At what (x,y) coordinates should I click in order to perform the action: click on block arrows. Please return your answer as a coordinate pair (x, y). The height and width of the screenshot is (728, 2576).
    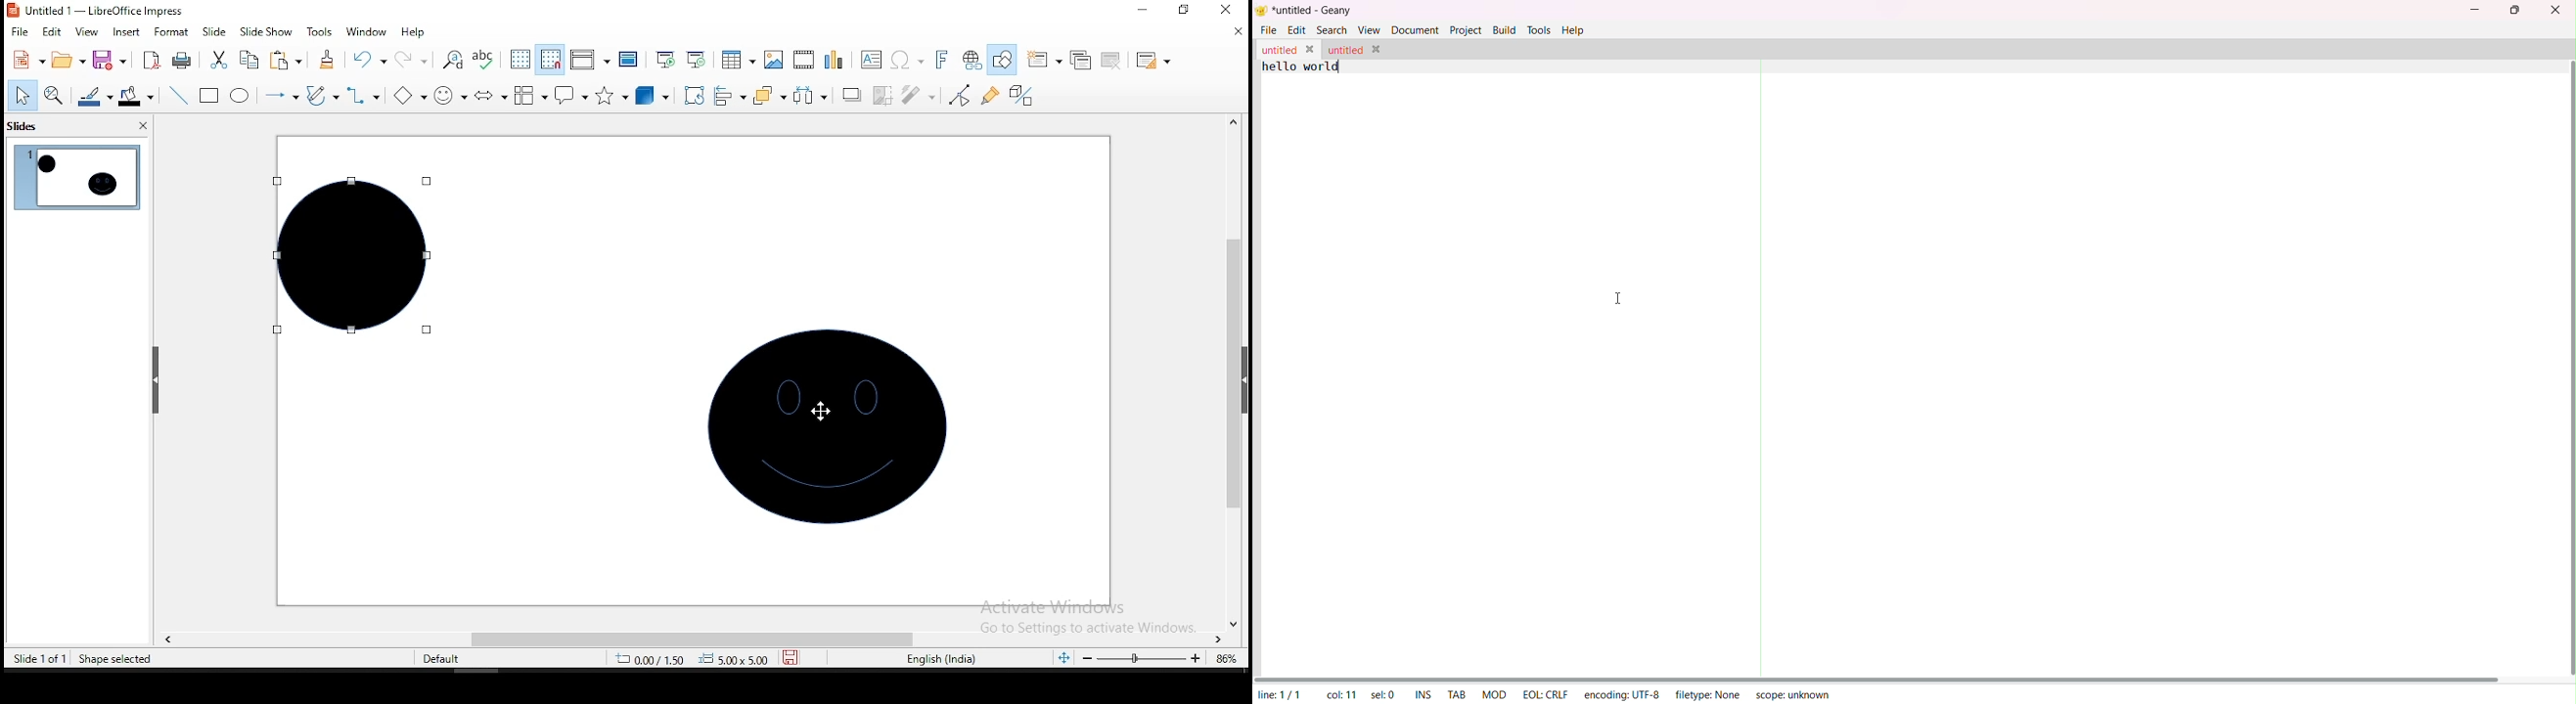
    Looking at the image, I should click on (489, 95).